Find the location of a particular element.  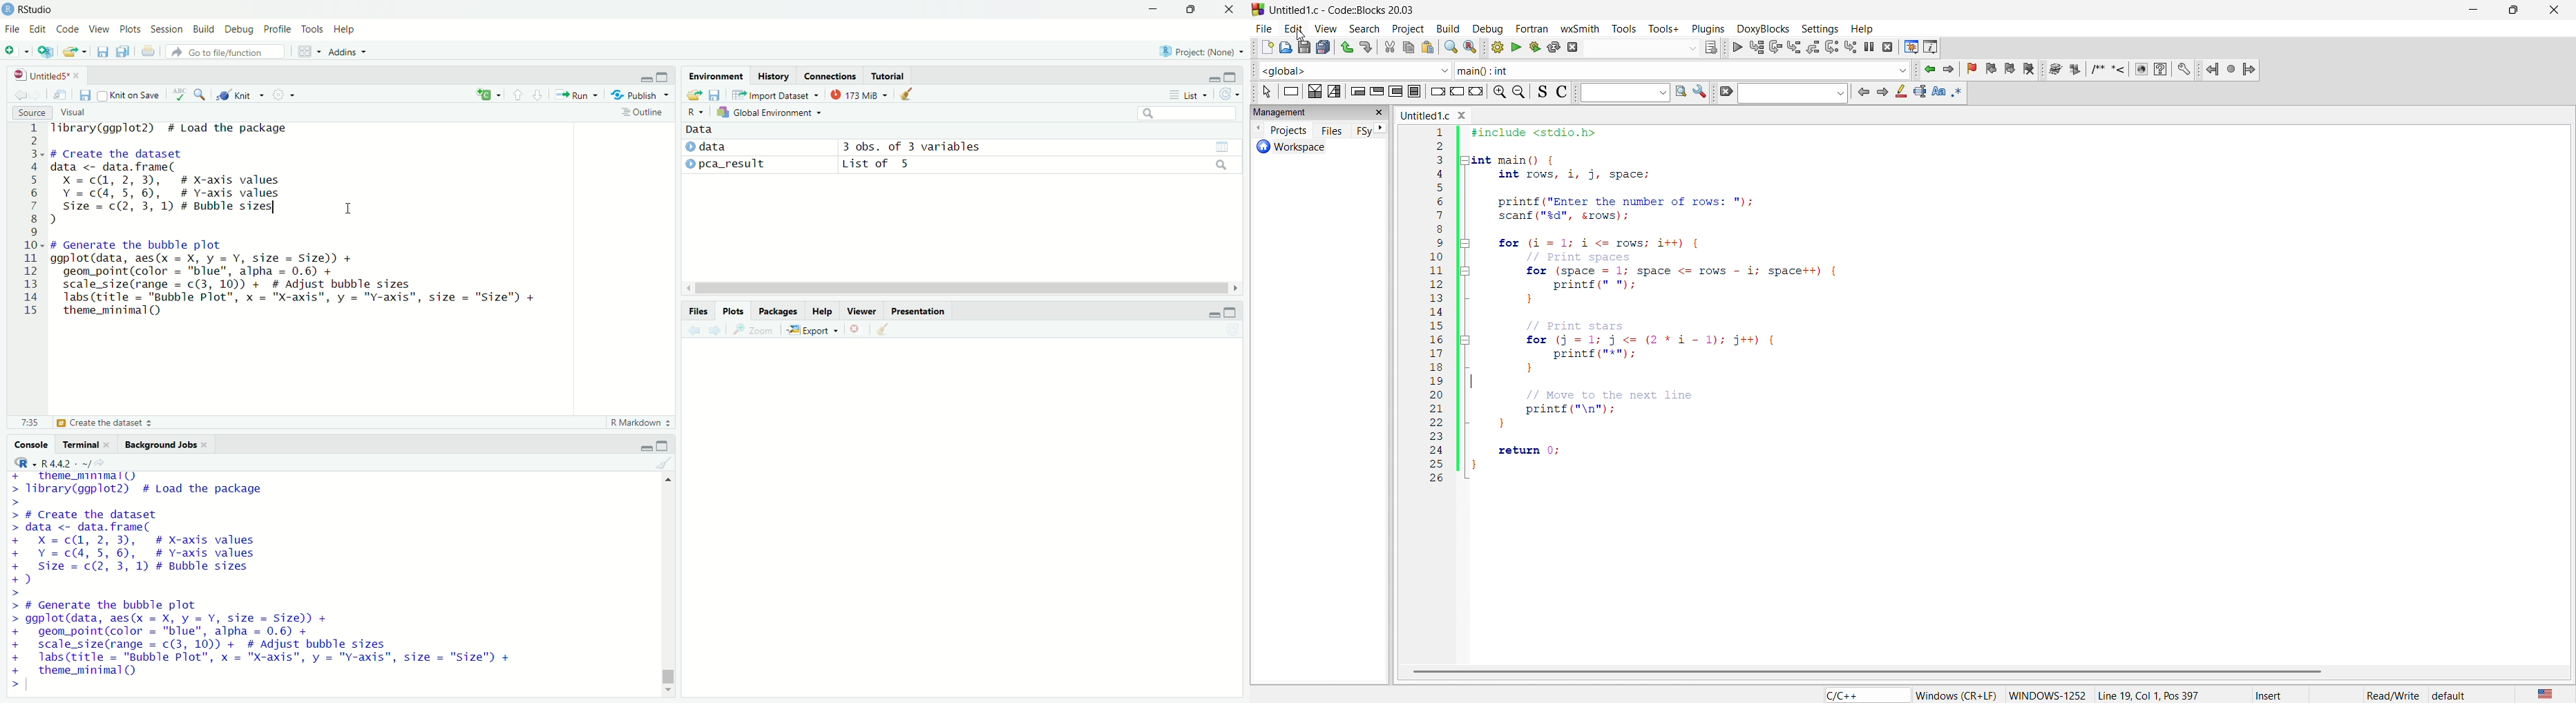

maximize is located at coordinates (1233, 312).